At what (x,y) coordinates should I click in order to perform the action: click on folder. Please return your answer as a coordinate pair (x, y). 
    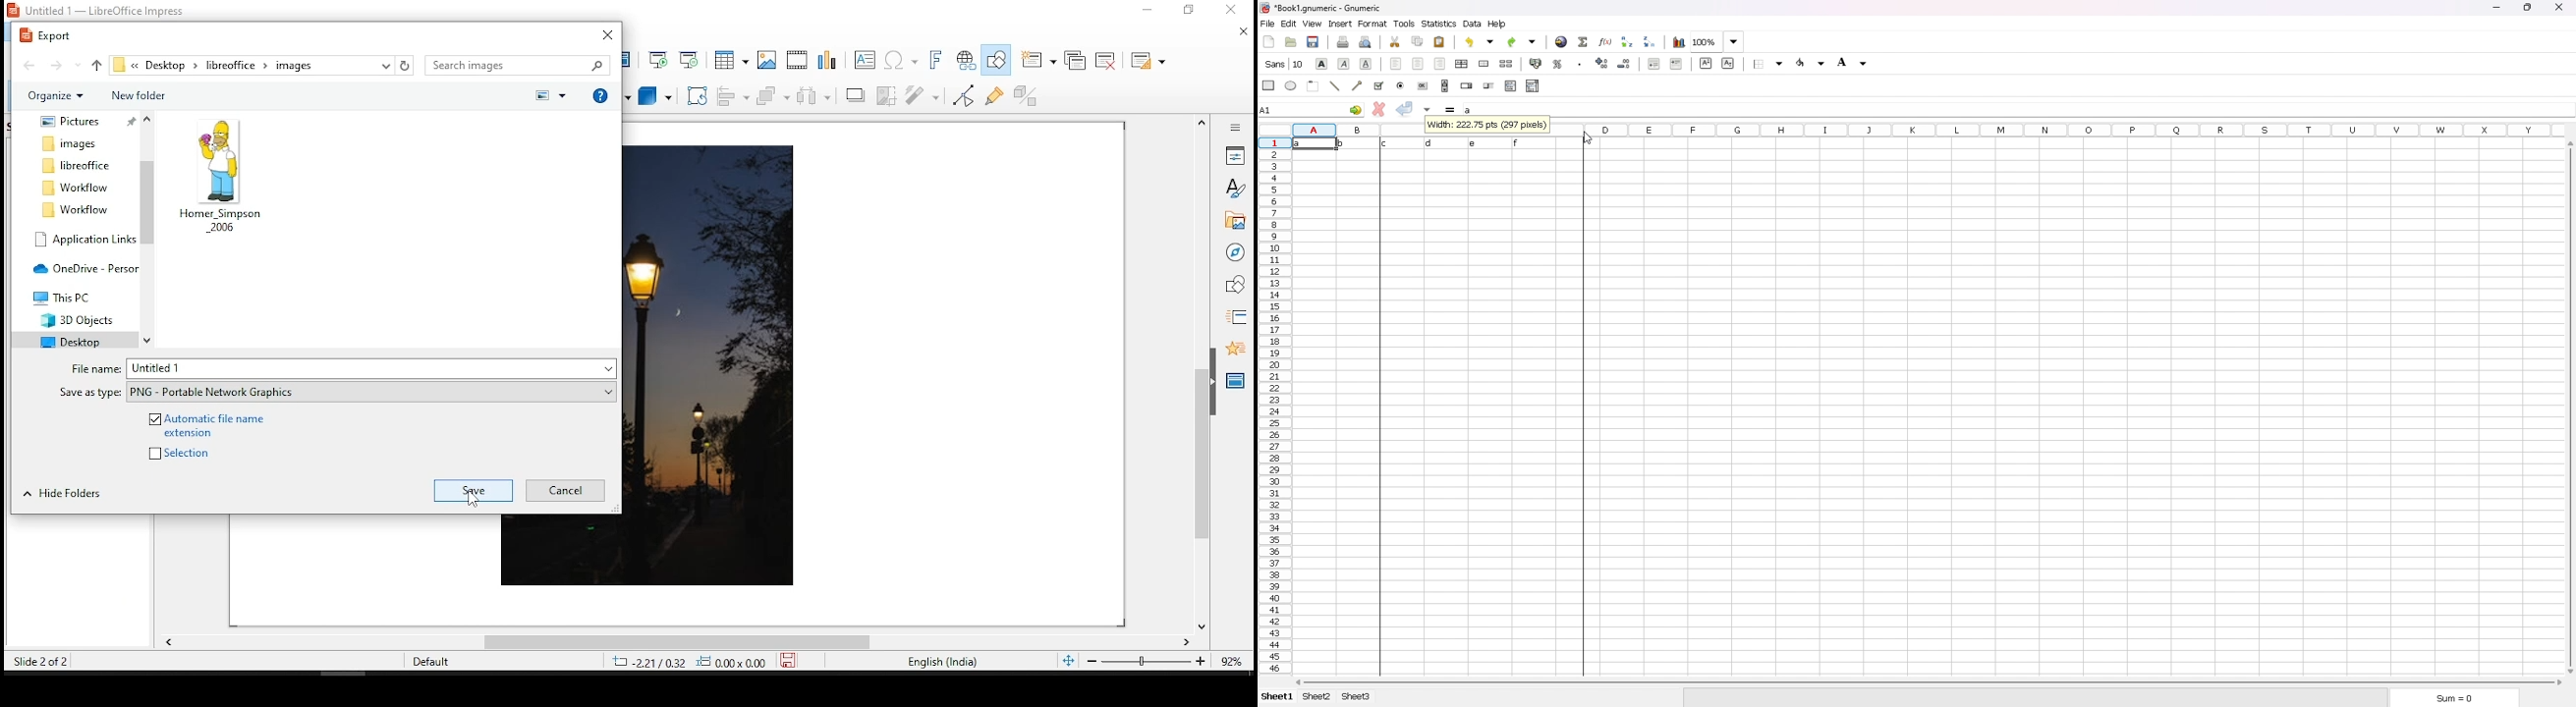
    Looking at the image, I should click on (75, 188).